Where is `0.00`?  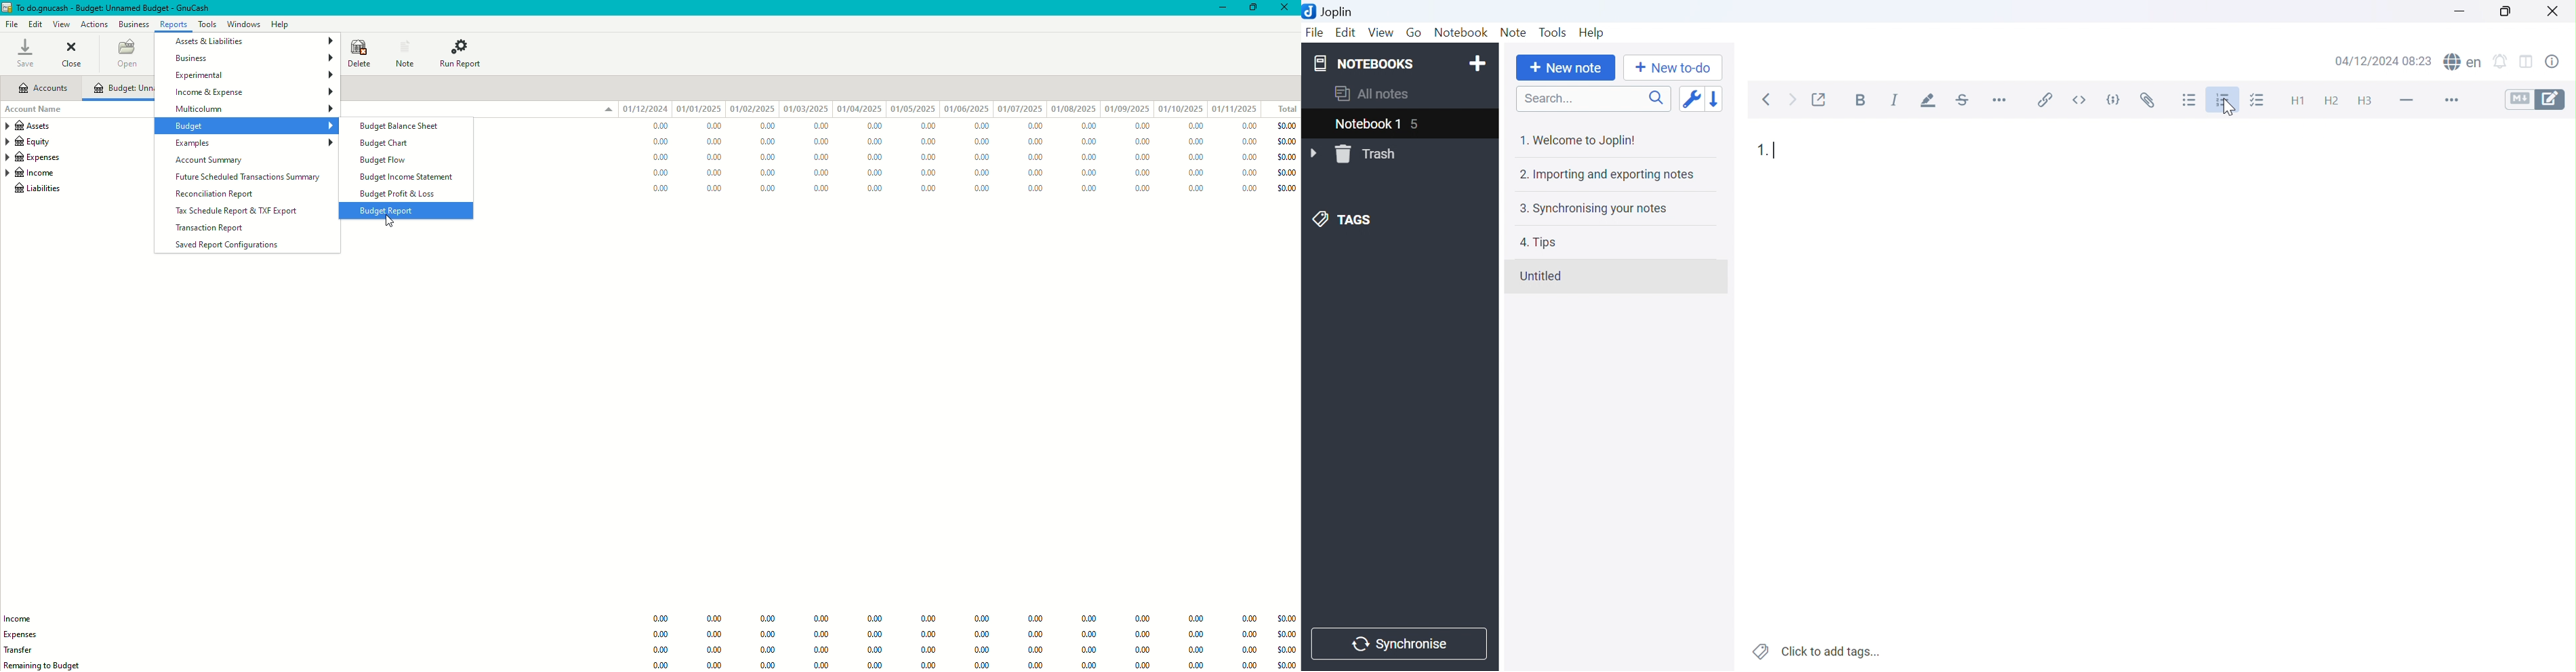
0.00 is located at coordinates (718, 651).